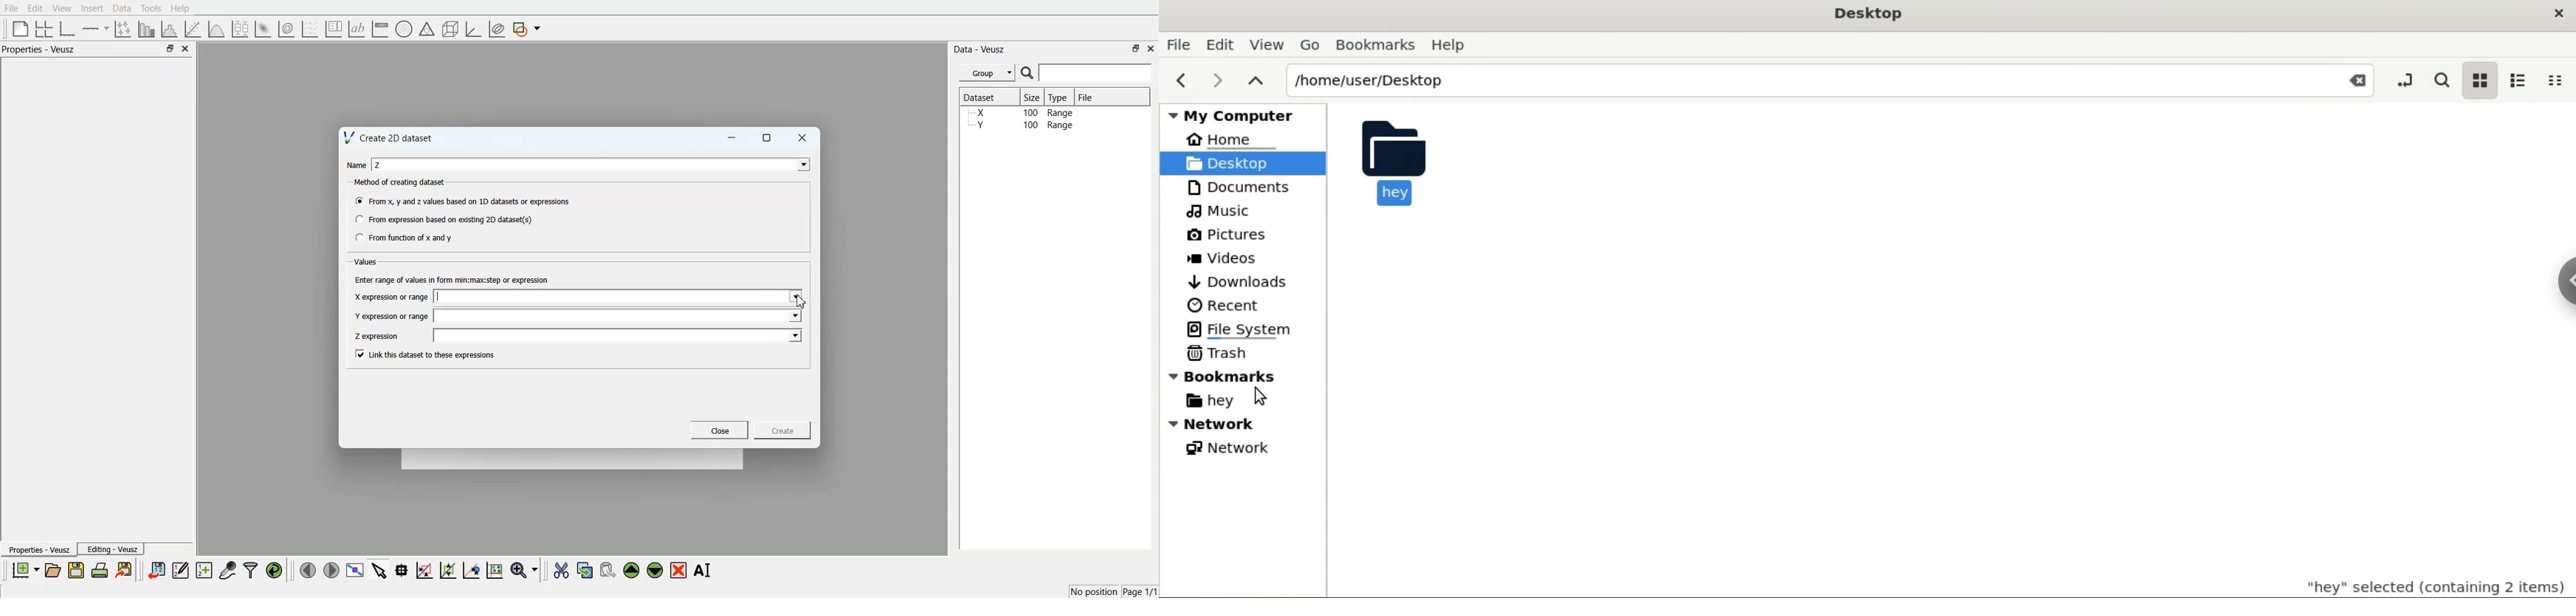  I want to click on Cut the selected widget, so click(562, 571).